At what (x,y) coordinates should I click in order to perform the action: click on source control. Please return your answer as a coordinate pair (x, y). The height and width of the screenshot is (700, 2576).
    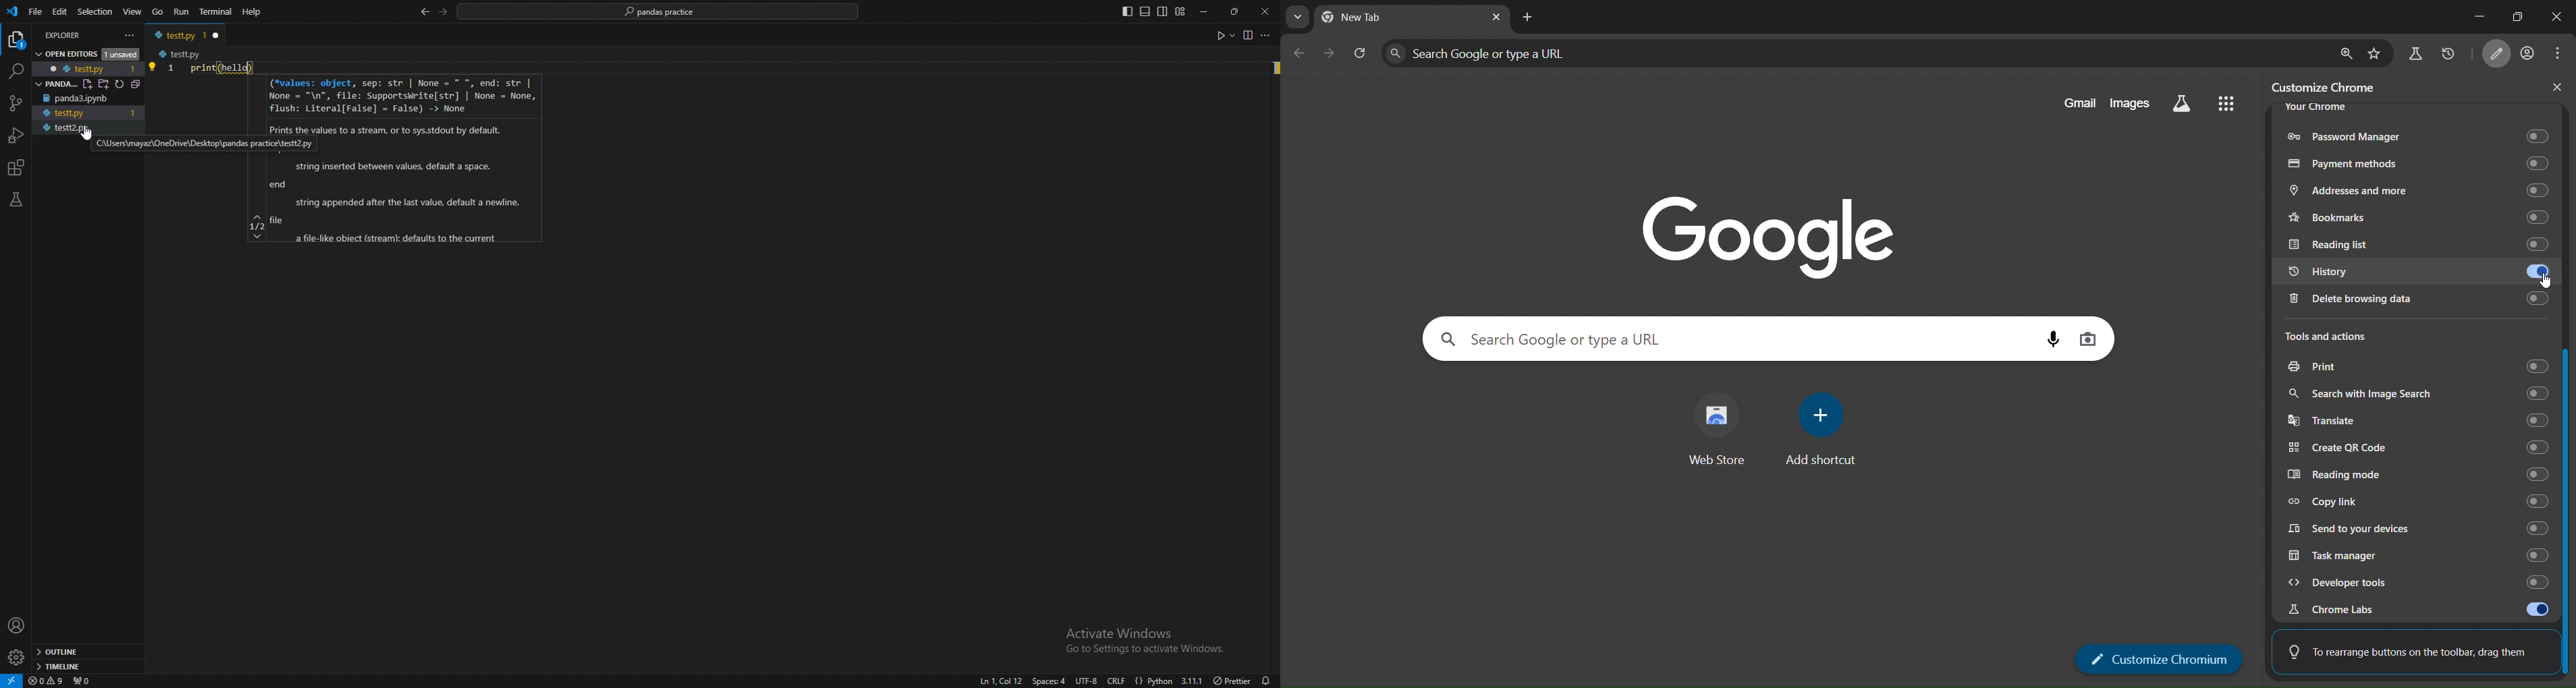
    Looking at the image, I should click on (15, 103).